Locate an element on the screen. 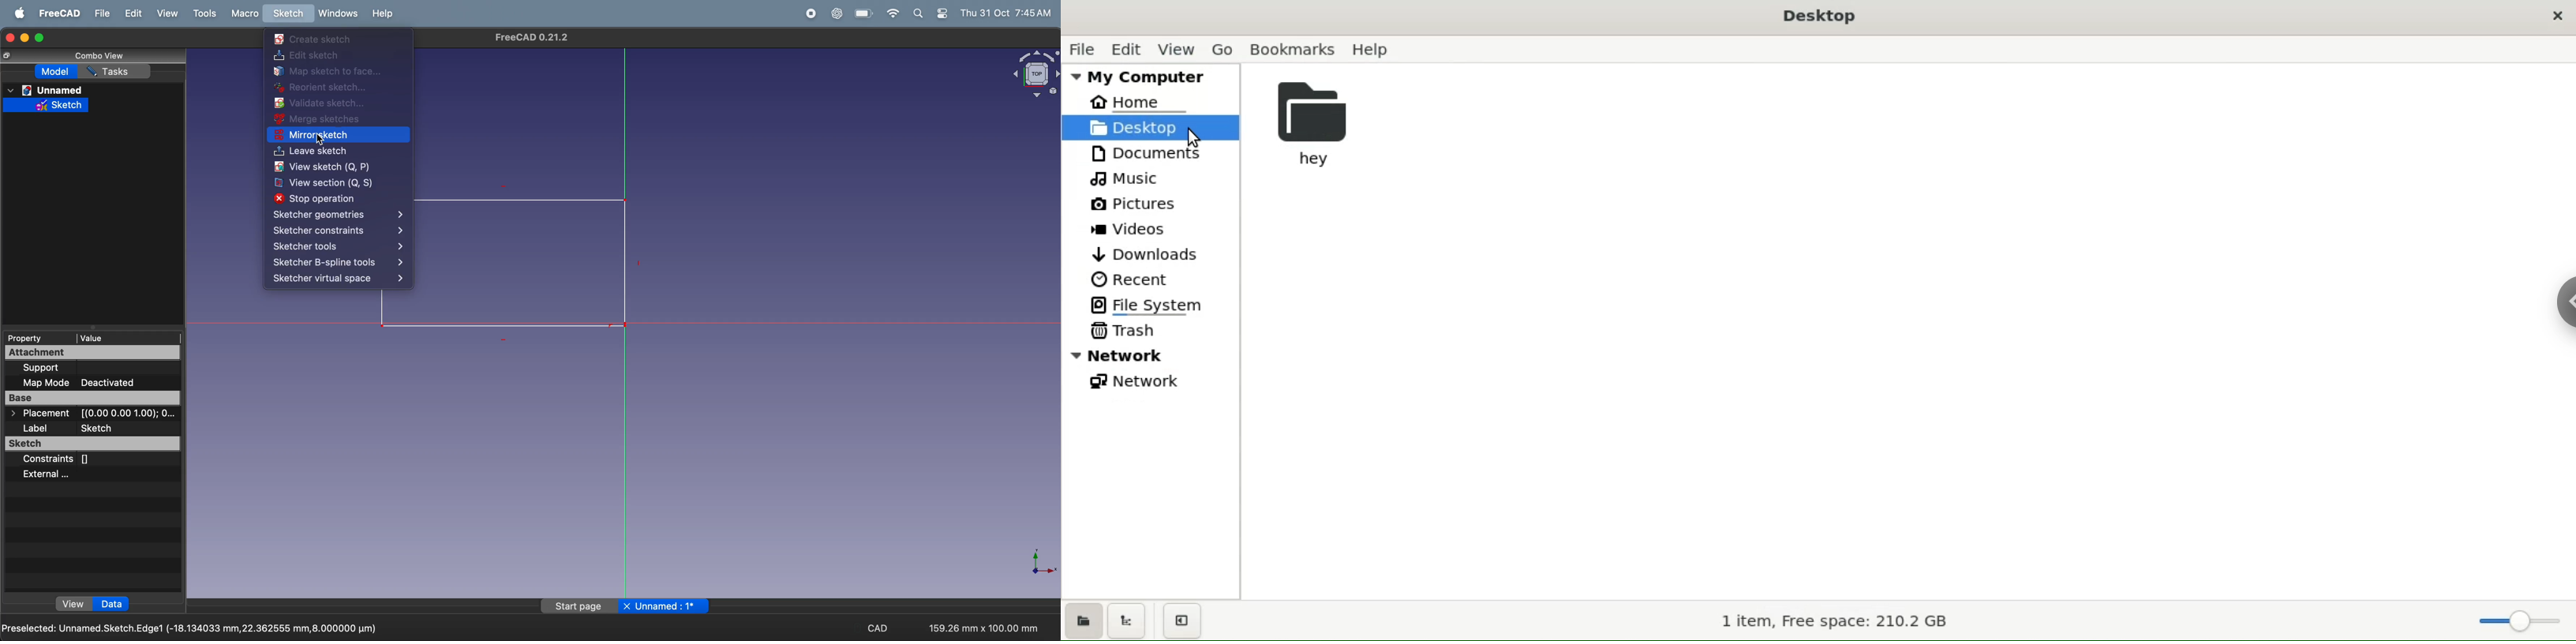 The width and height of the screenshot is (2576, 644). sketcher bspline tools is located at coordinates (338, 263).